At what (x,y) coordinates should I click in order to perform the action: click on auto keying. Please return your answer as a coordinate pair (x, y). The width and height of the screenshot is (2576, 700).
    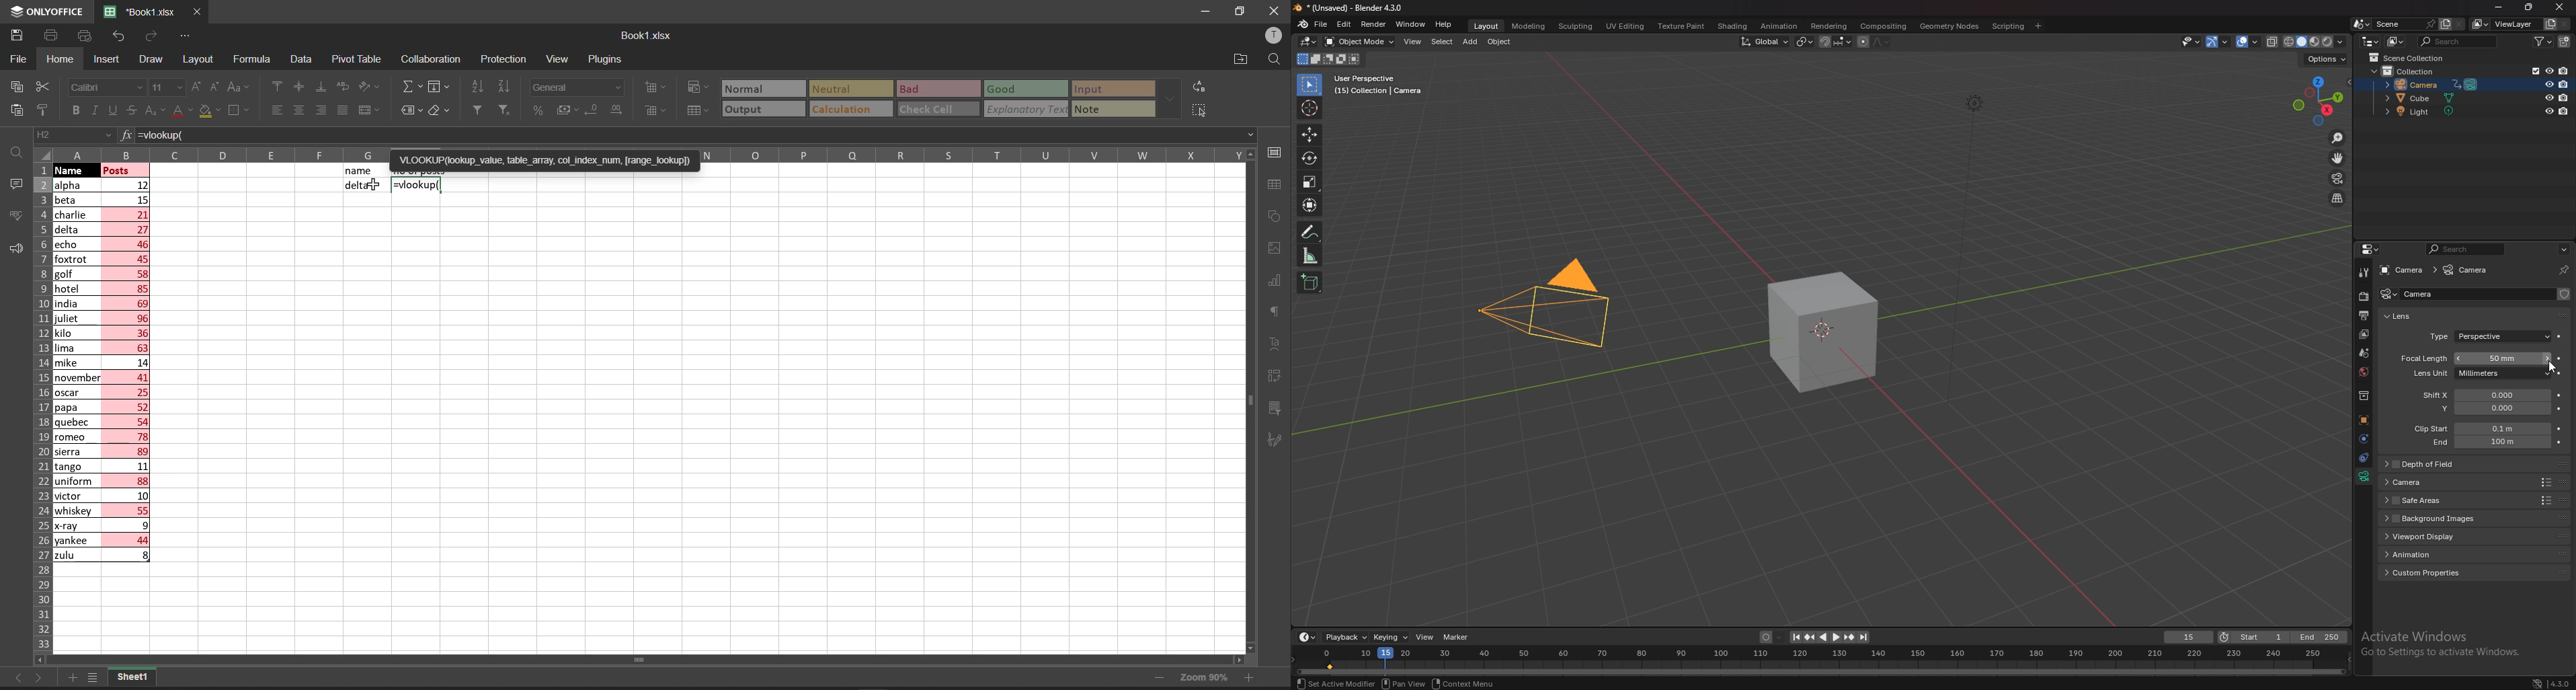
    Looking at the image, I should click on (1769, 637).